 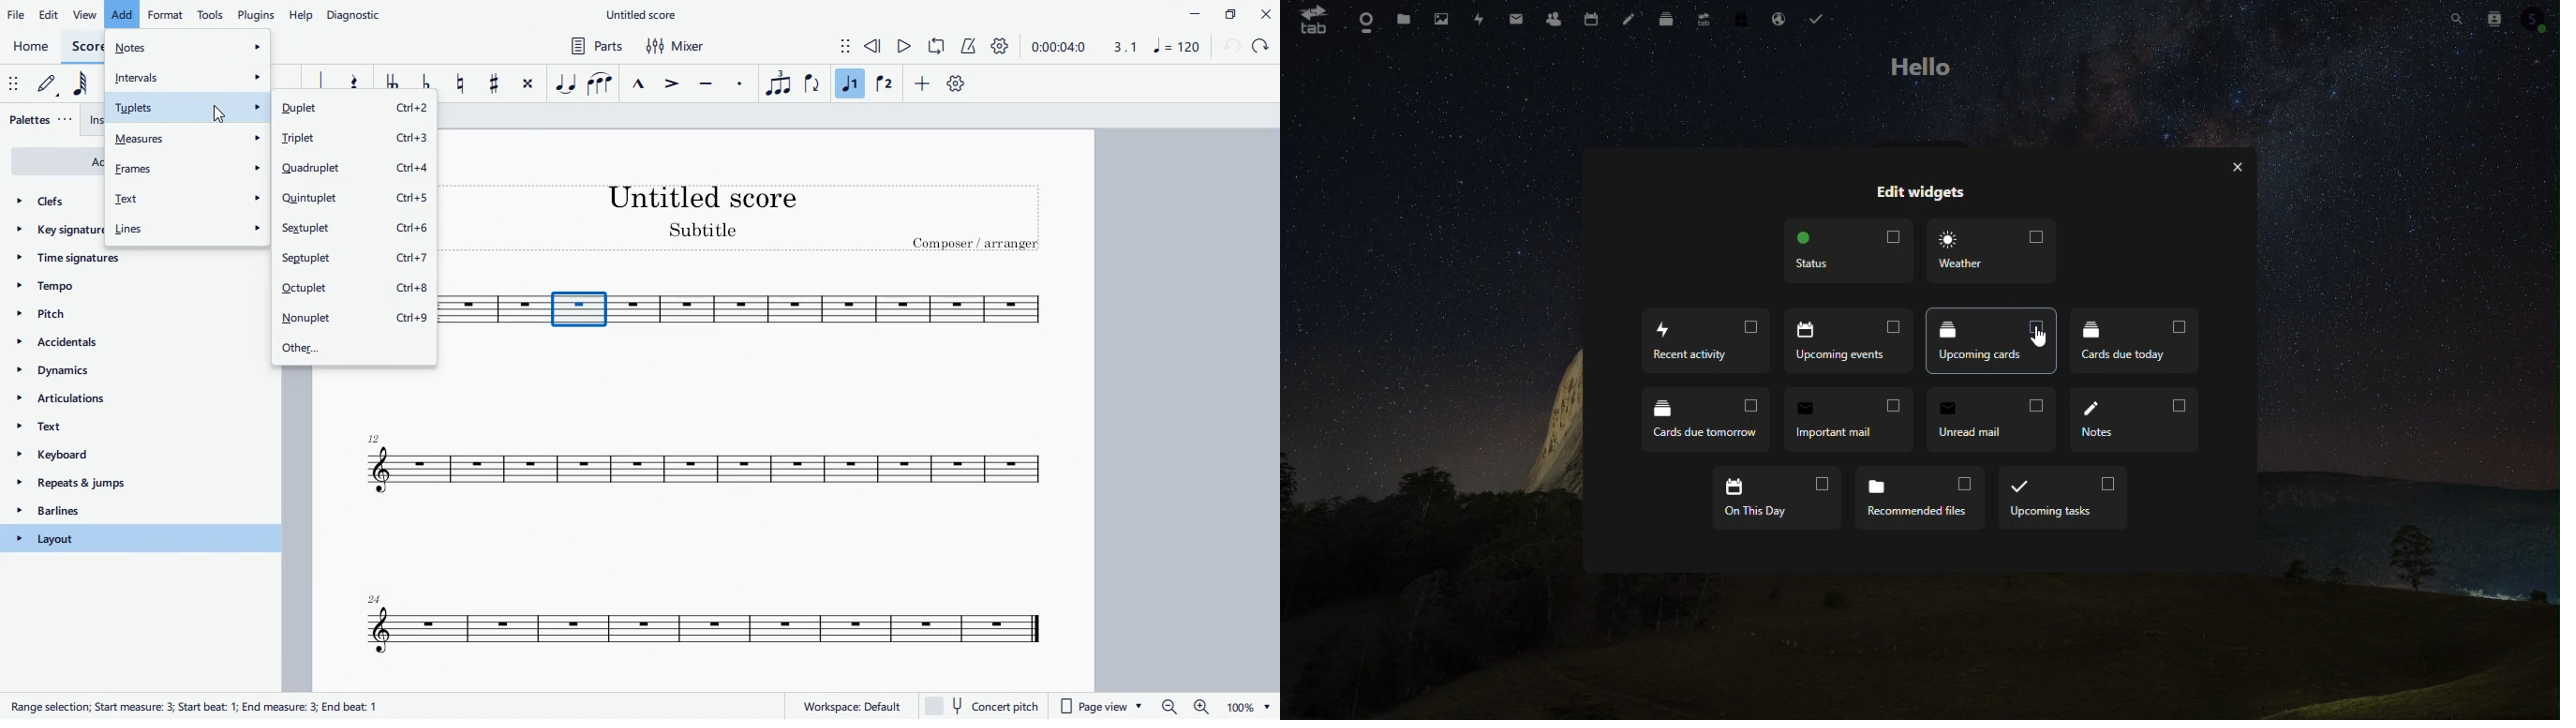 I want to click on nonuplet, so click(x=354, y=318).